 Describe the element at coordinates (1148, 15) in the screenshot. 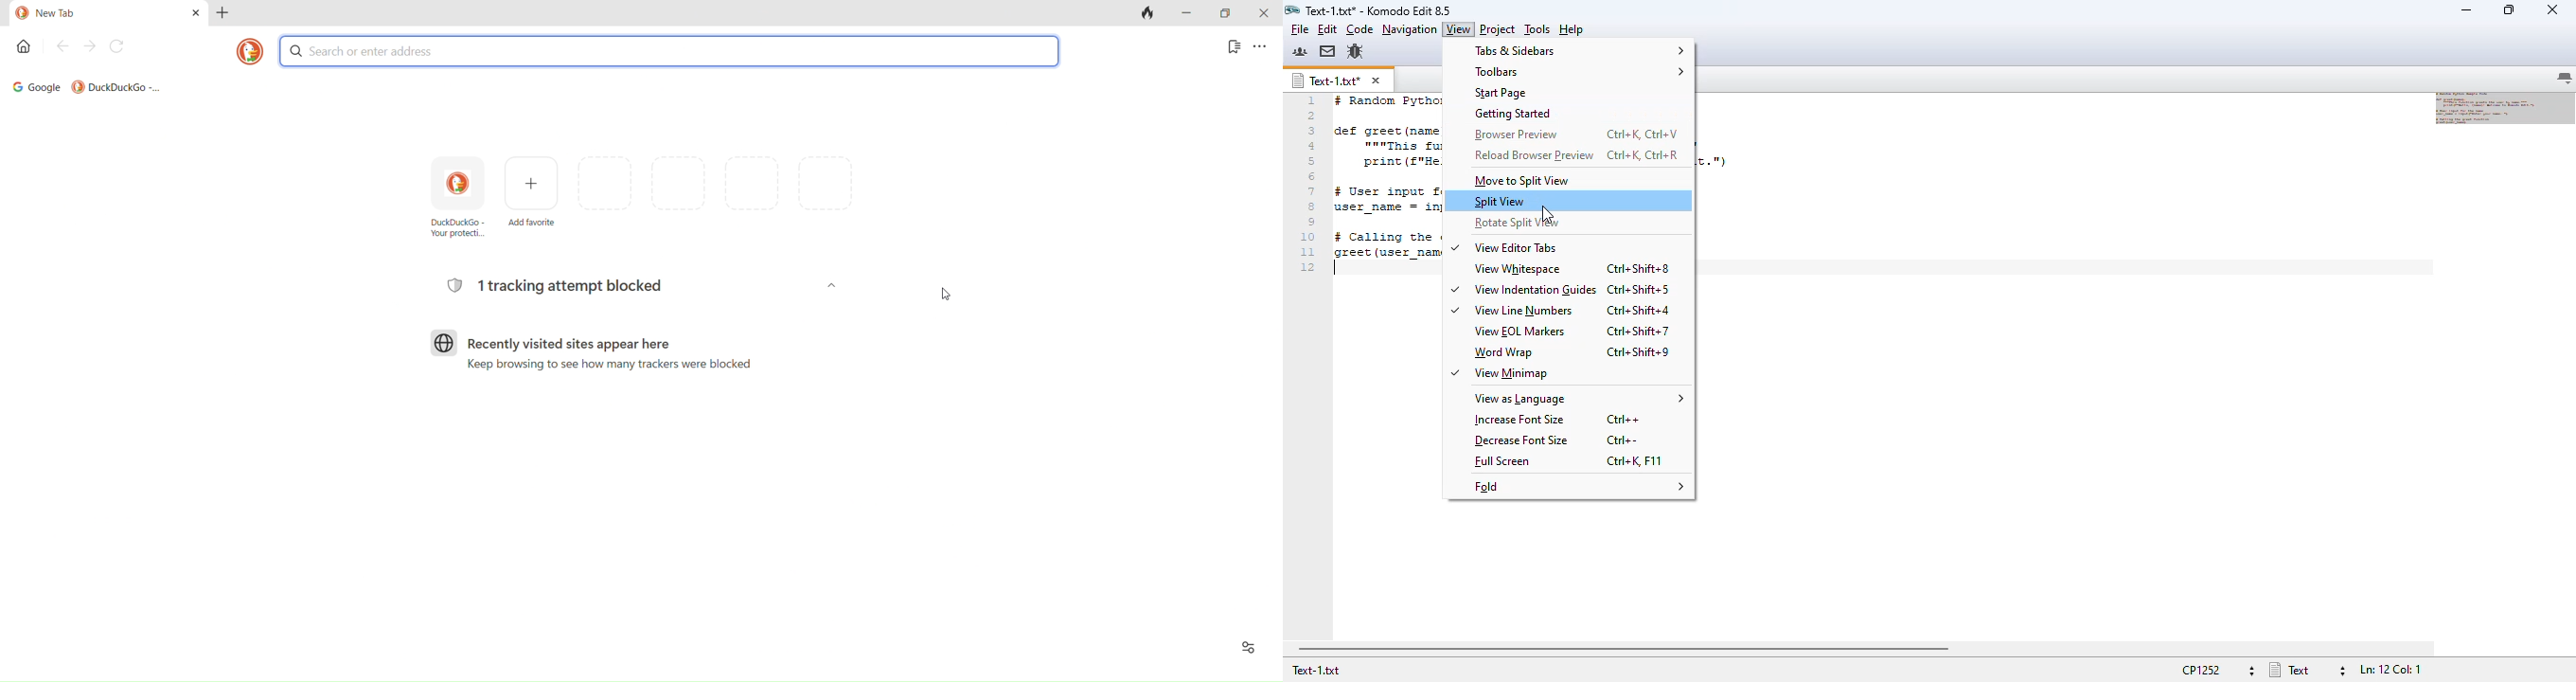

I see `clear tab and clear data button` at that location.